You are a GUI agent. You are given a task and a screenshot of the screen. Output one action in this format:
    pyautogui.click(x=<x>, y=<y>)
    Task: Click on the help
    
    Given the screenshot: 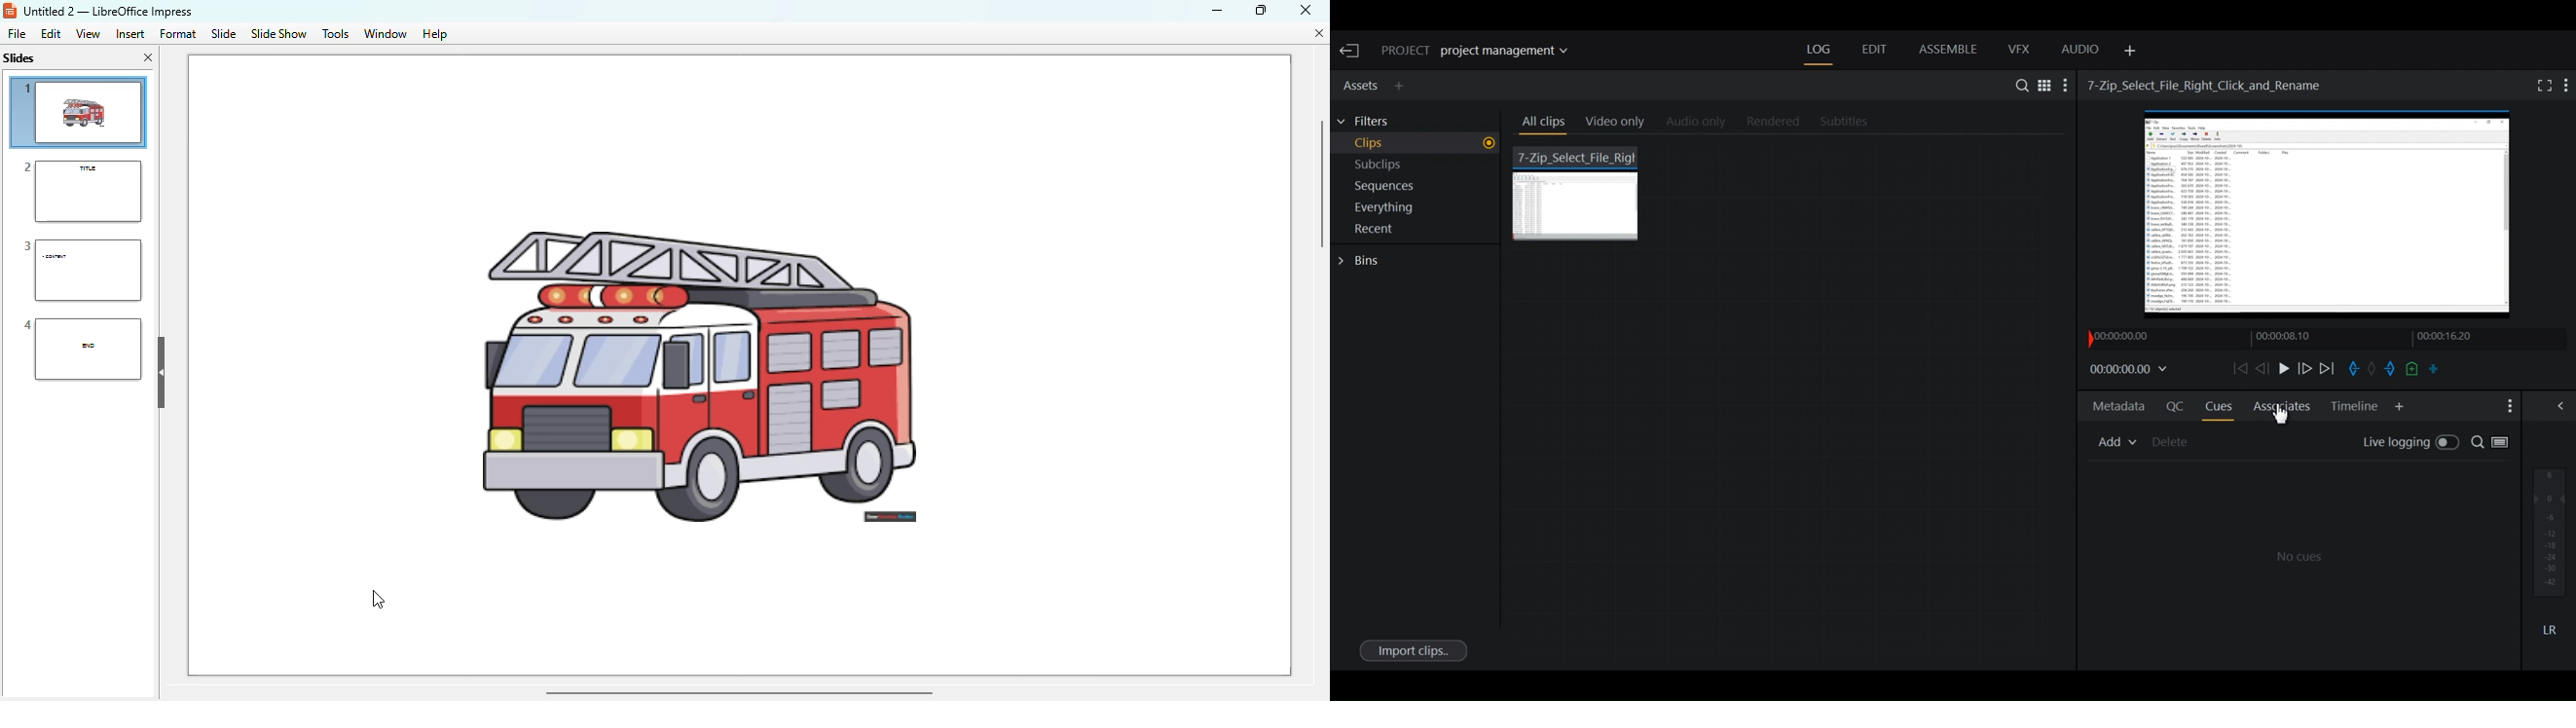 What is the action you would take?
    pyautogui.click(x=435, y=35)
    